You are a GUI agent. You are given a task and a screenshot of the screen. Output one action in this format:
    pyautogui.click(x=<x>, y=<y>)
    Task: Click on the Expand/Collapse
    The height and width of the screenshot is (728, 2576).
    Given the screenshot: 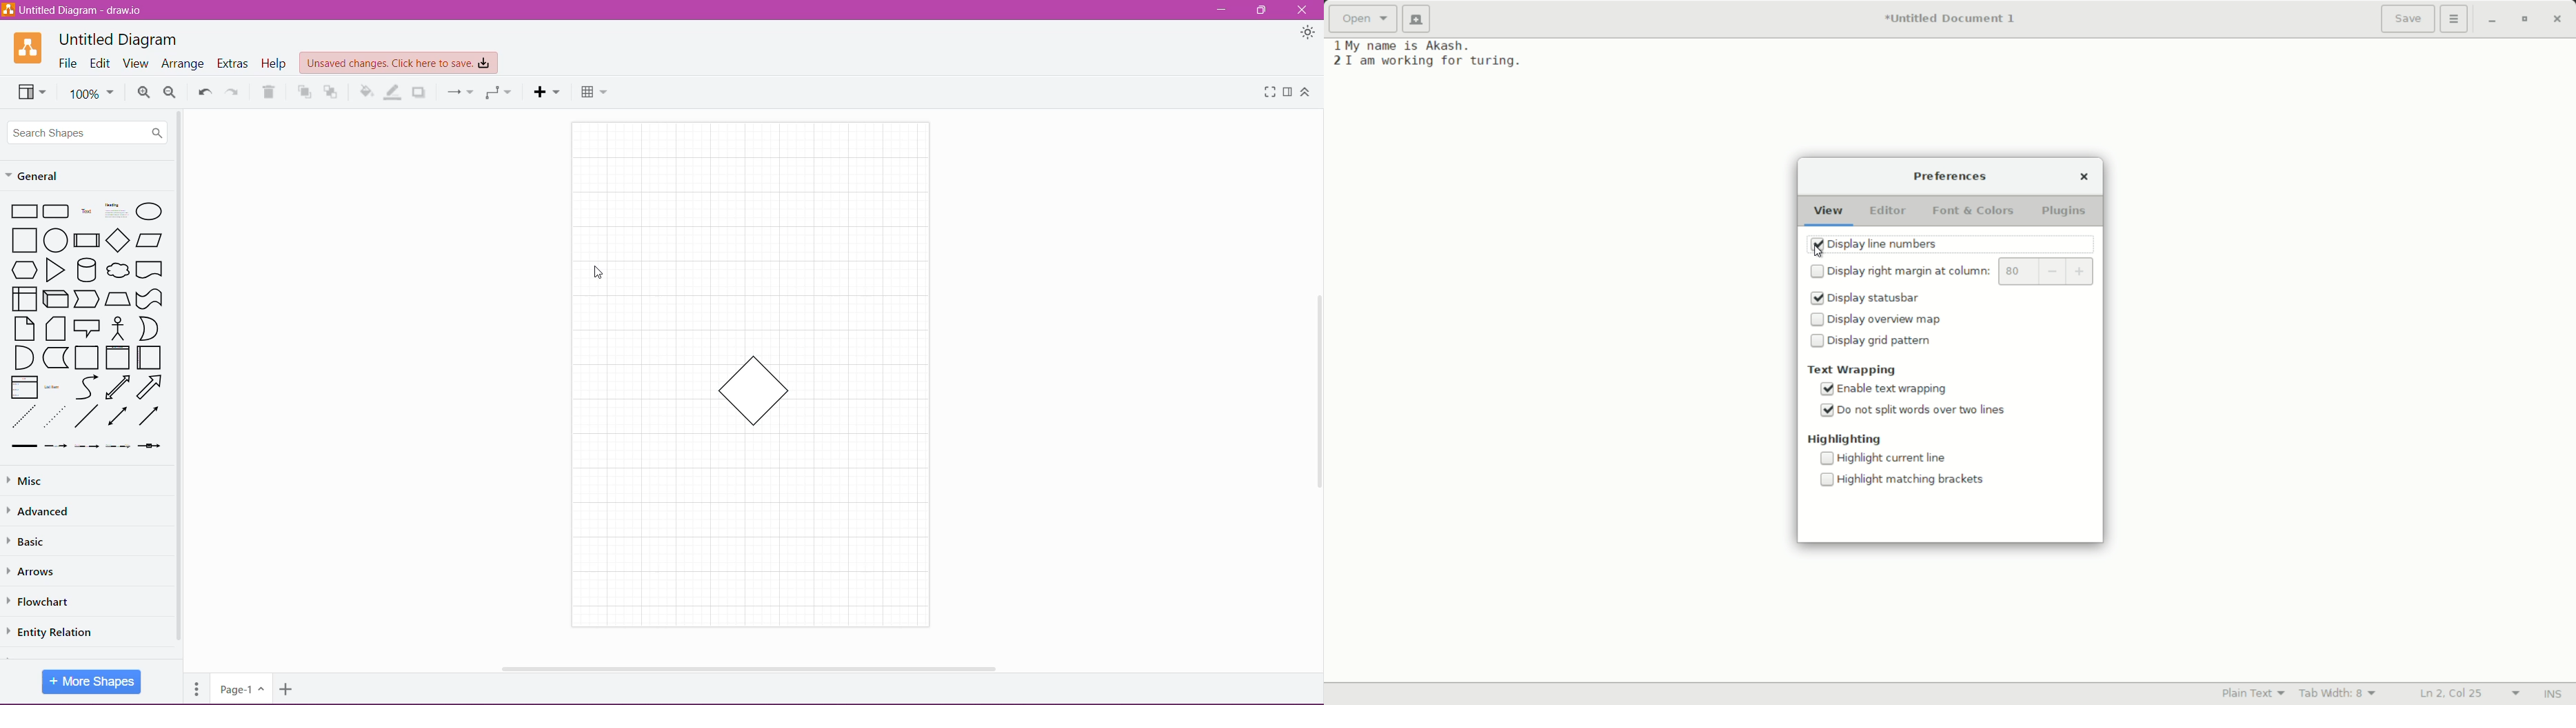 What is the action you would take?
    pyautogui.click(x=1307, y=94)
    